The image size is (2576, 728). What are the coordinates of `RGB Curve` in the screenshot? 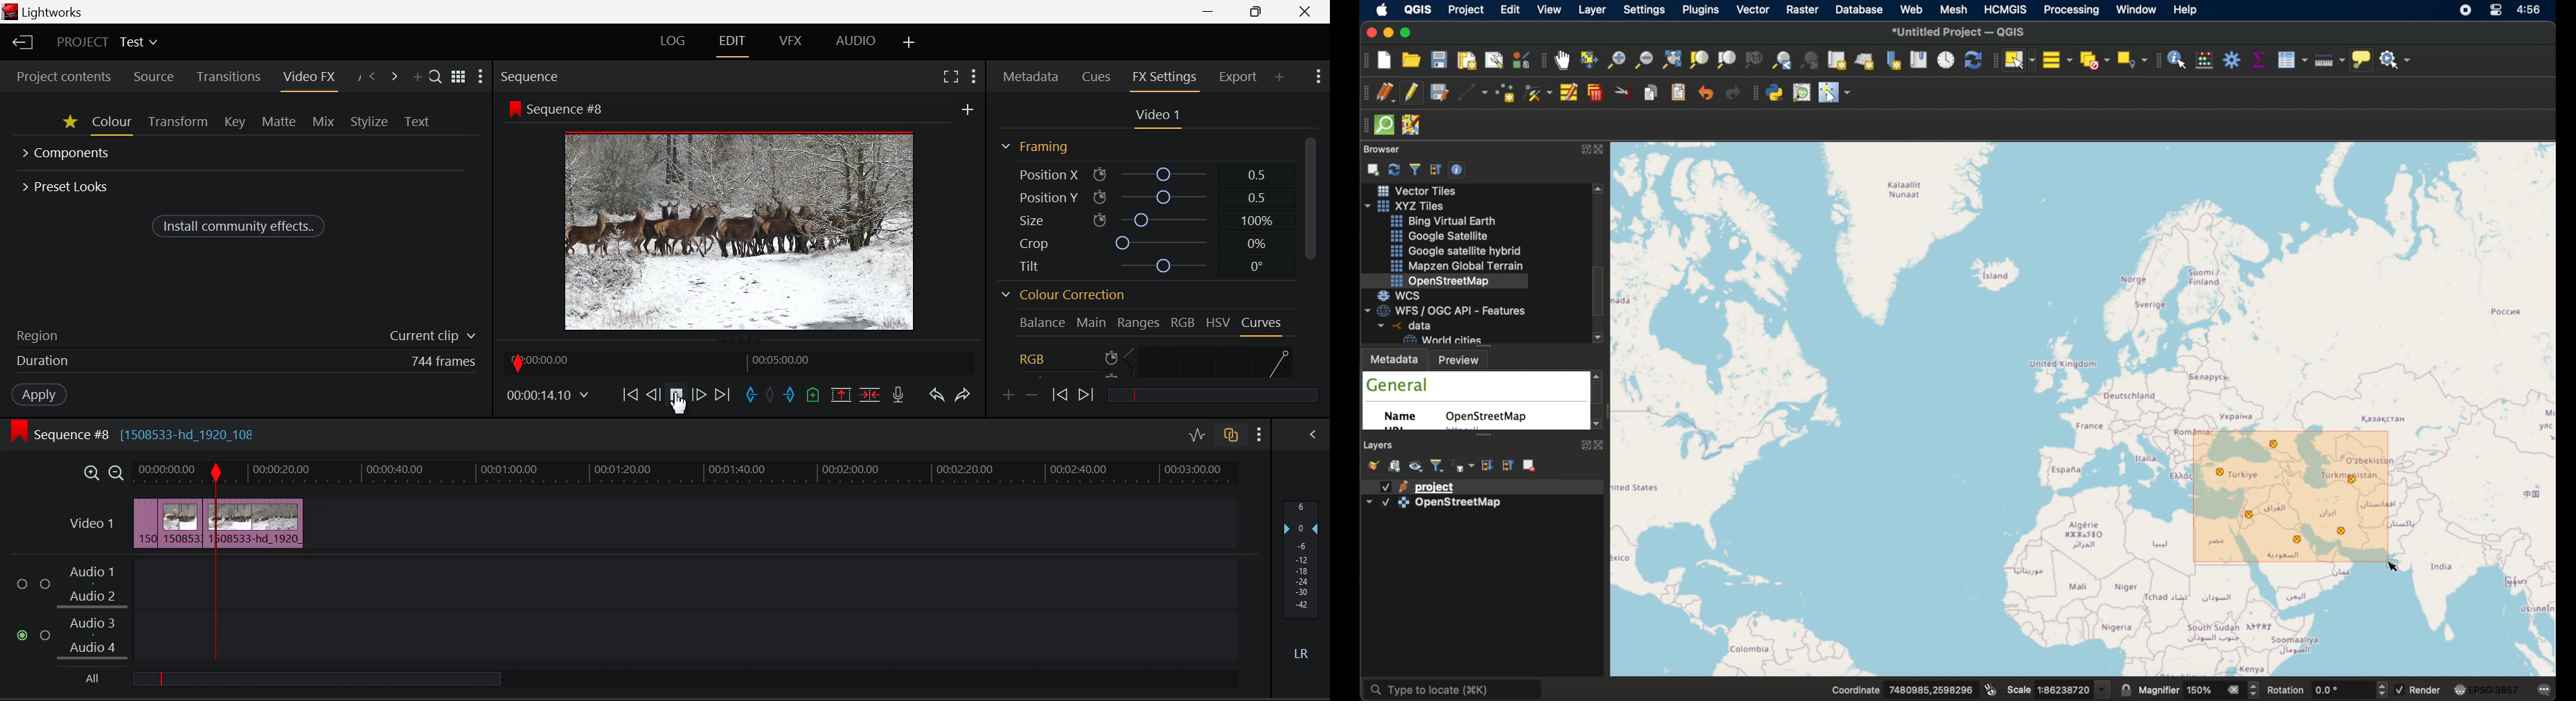 It's located at (1155, 360).